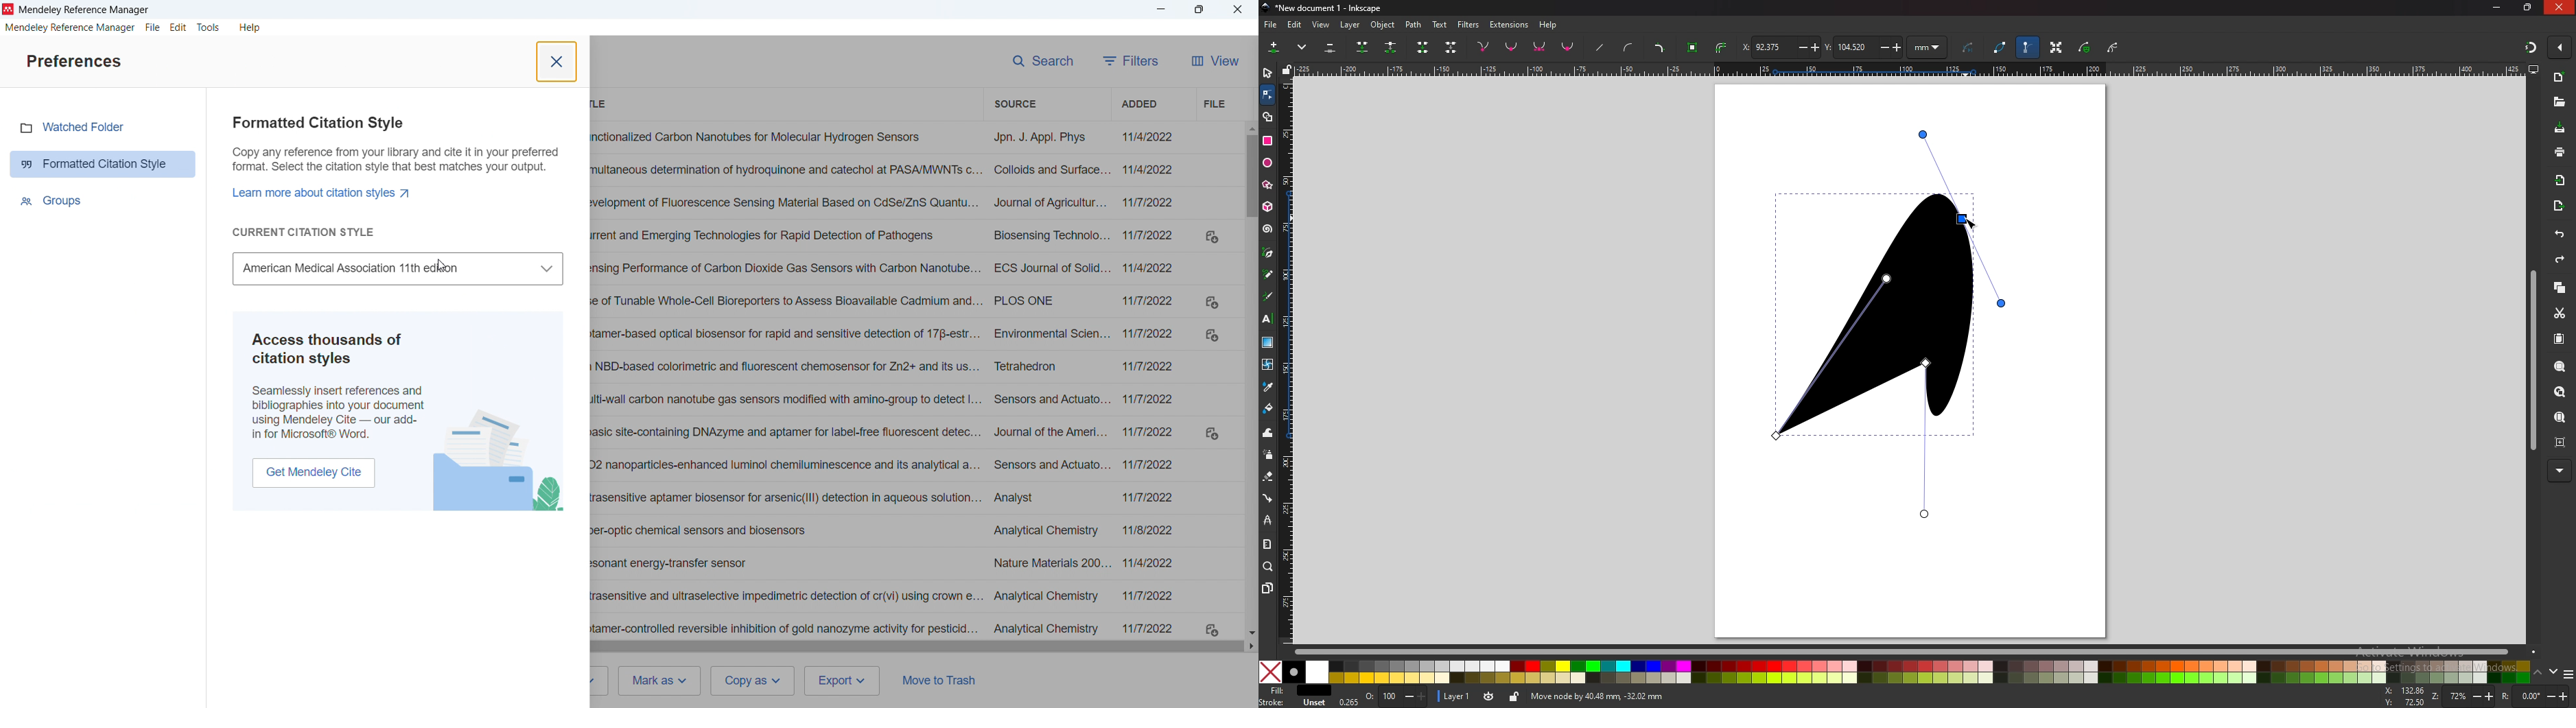 The height and width of the screenshot is (728, 2576). I want to click on selector, so click(1267, 72).